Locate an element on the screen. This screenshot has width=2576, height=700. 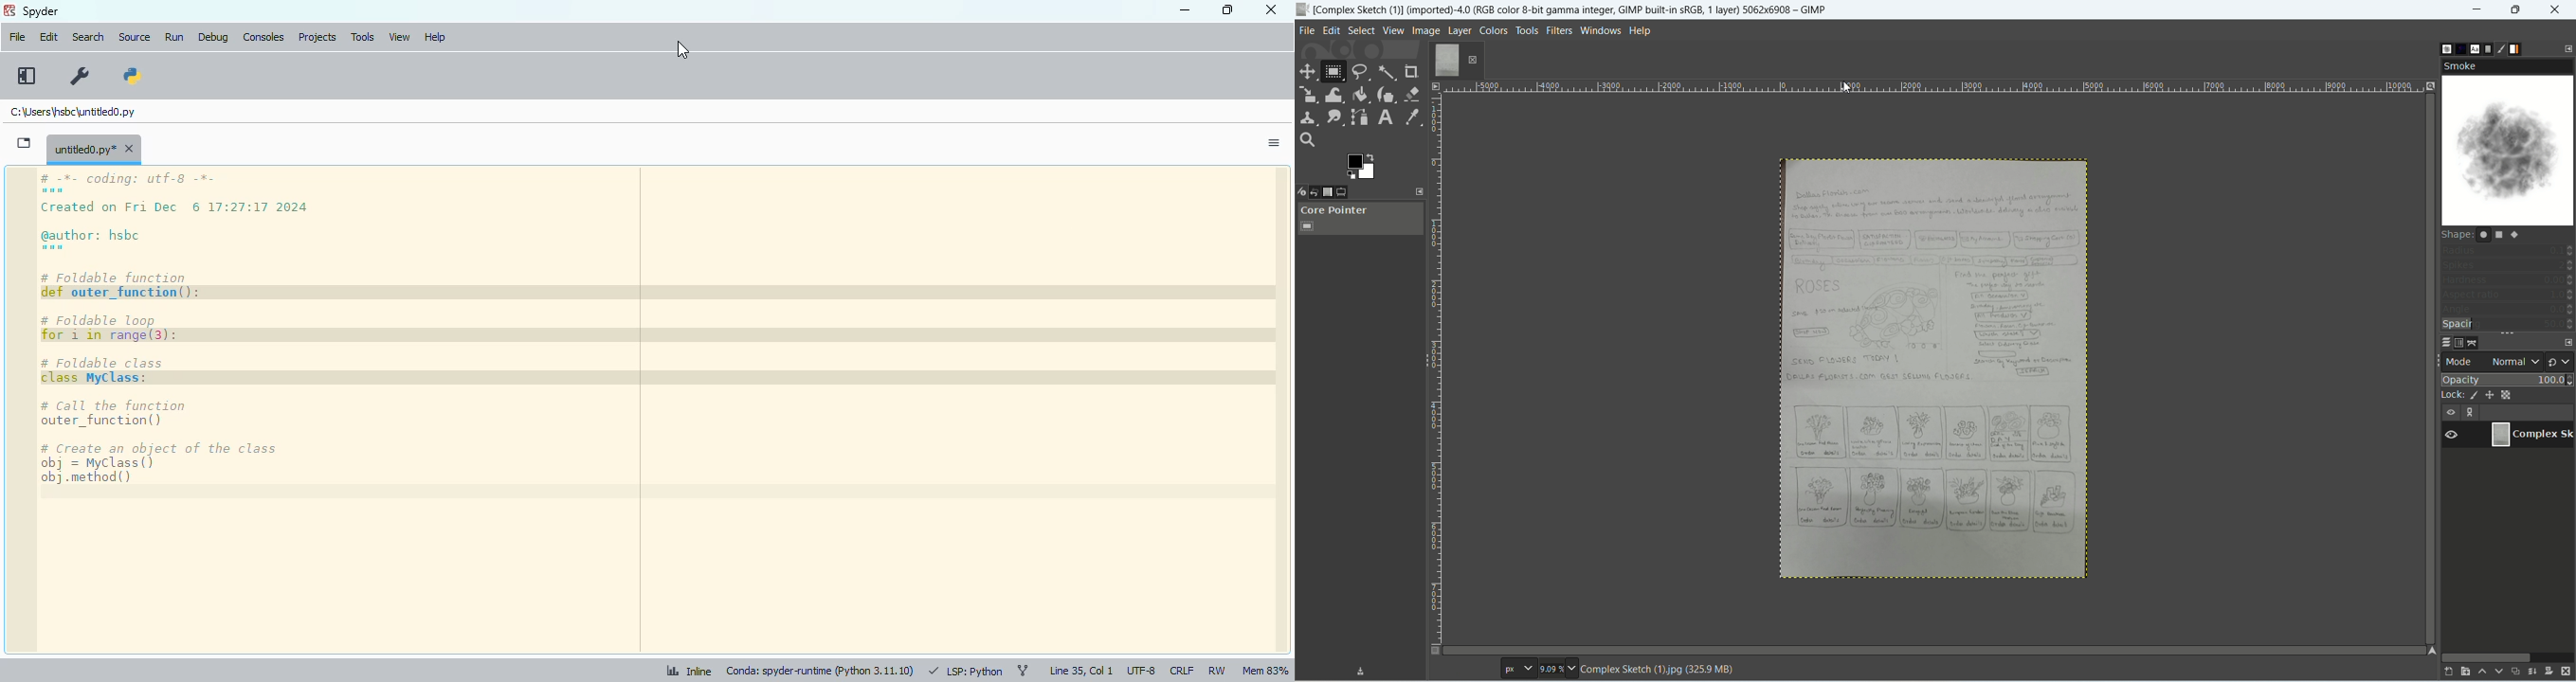
delete is located at coordinates (2566, 671).